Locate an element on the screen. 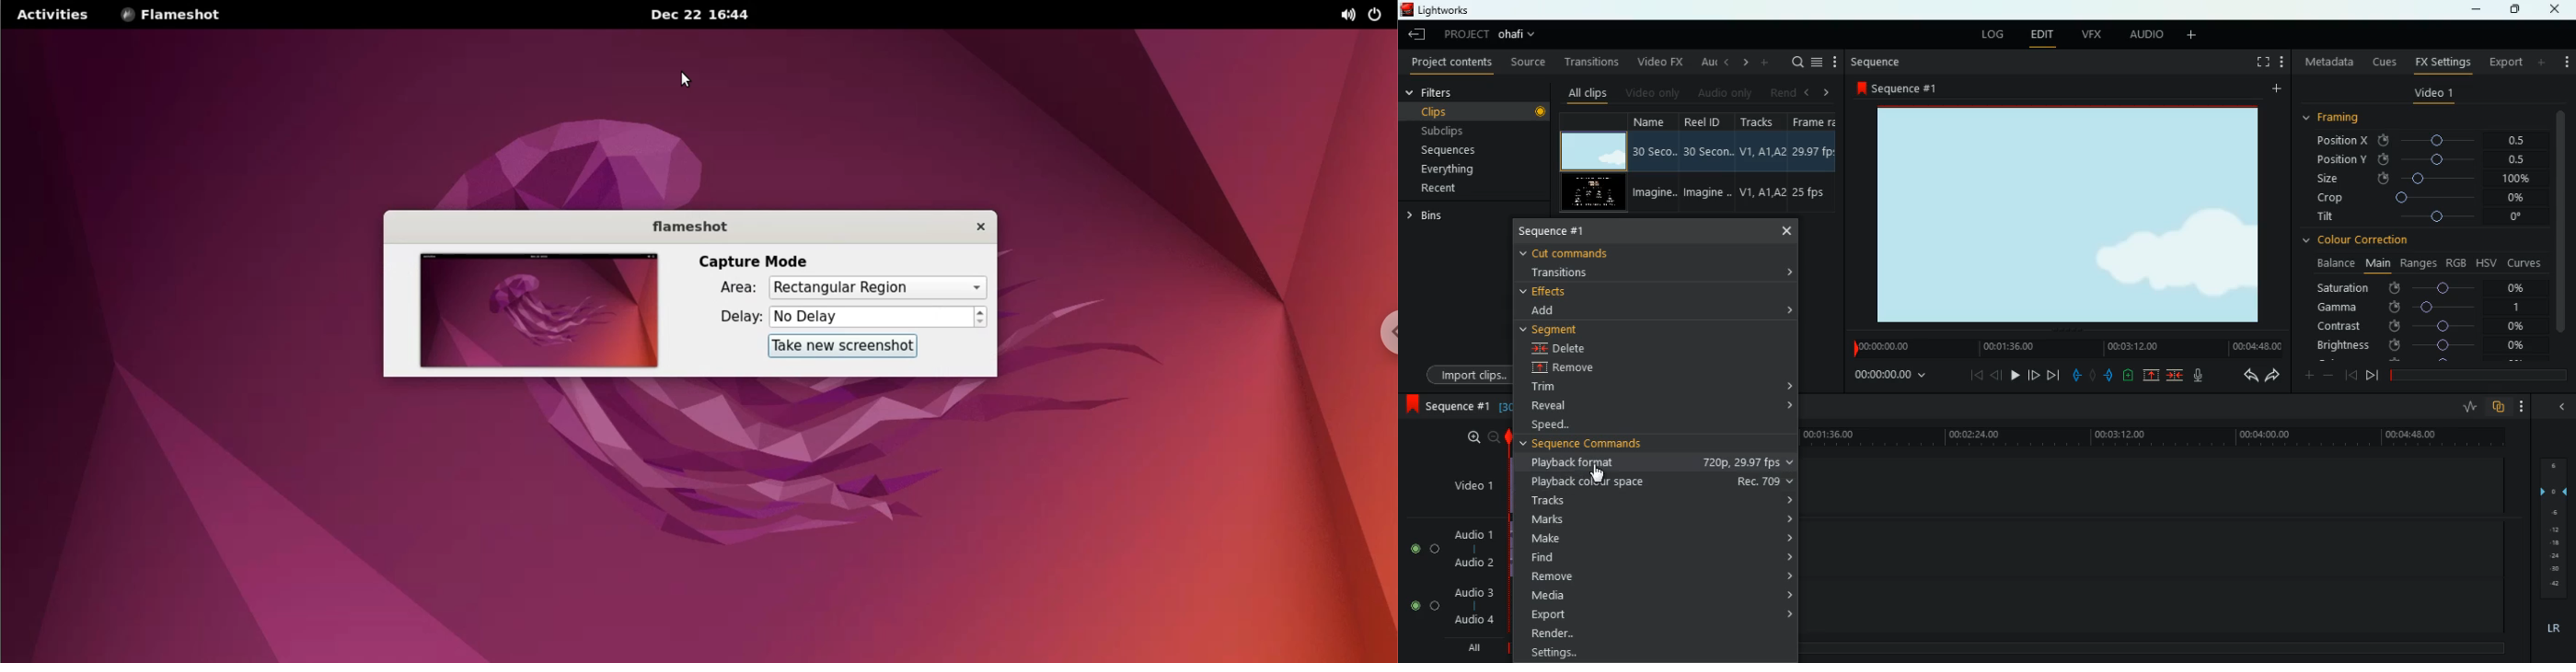 This screenshot has width=2576, height=672. time is located at coordinates (2151, 436).